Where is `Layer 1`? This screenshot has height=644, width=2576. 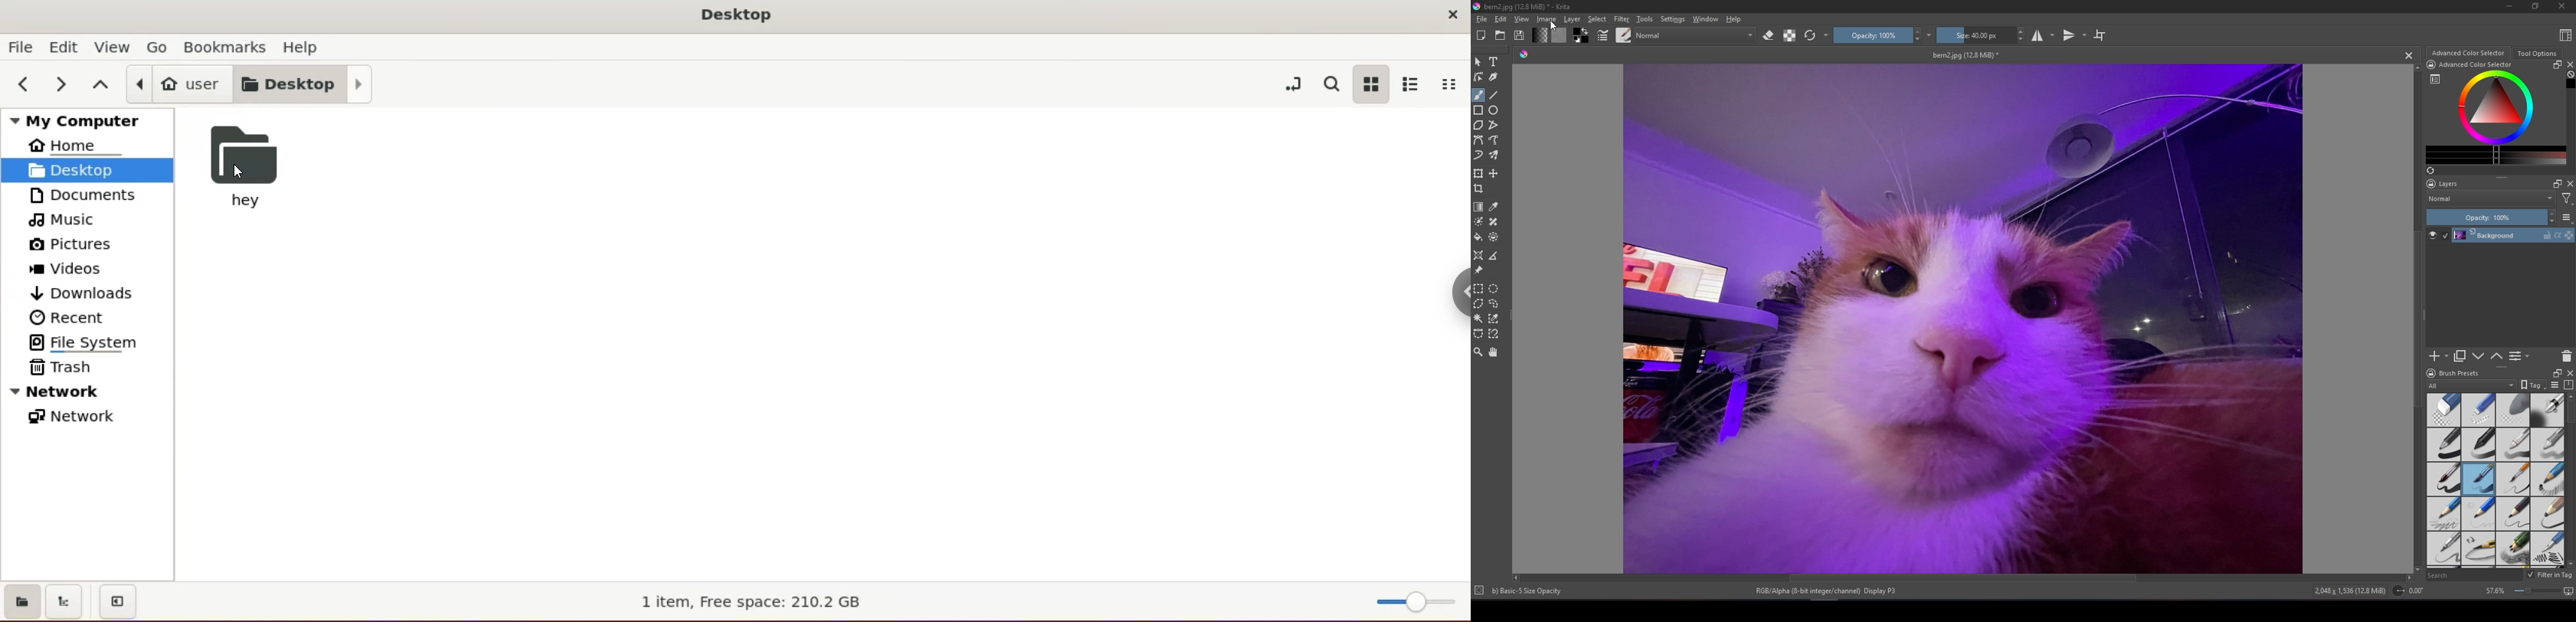 Layer 1 is located at coordinates (2514, 235).